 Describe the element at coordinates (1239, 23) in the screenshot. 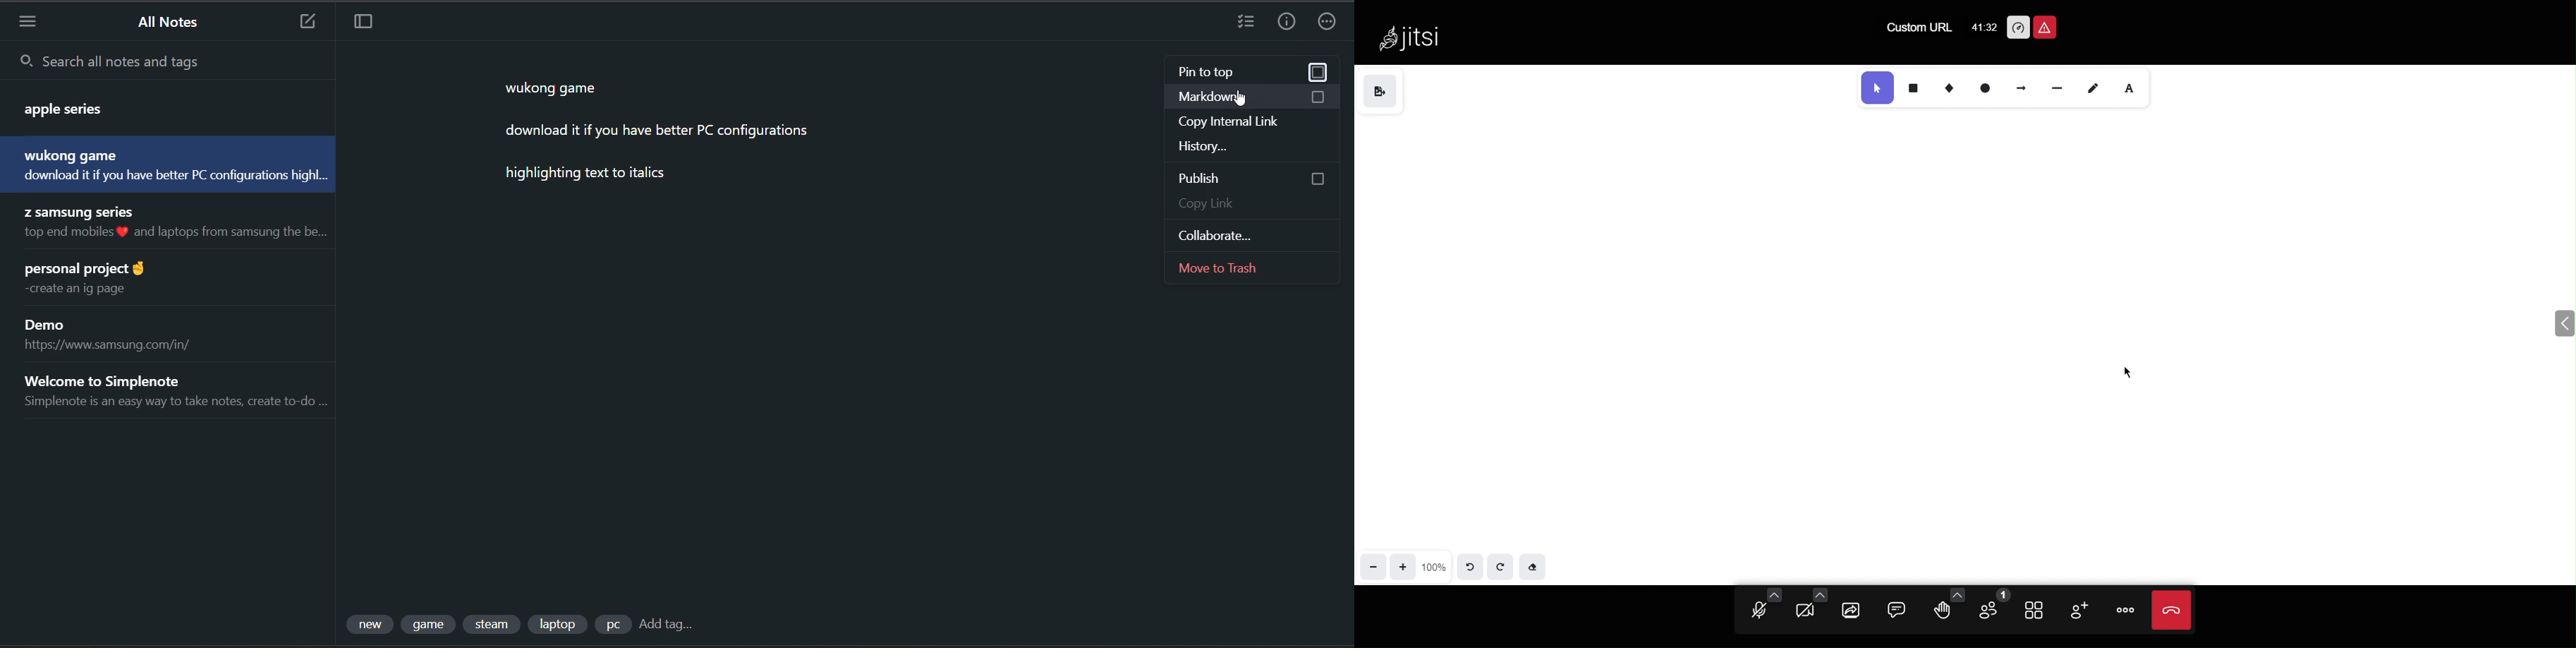

I see `insert checklist` at that location.